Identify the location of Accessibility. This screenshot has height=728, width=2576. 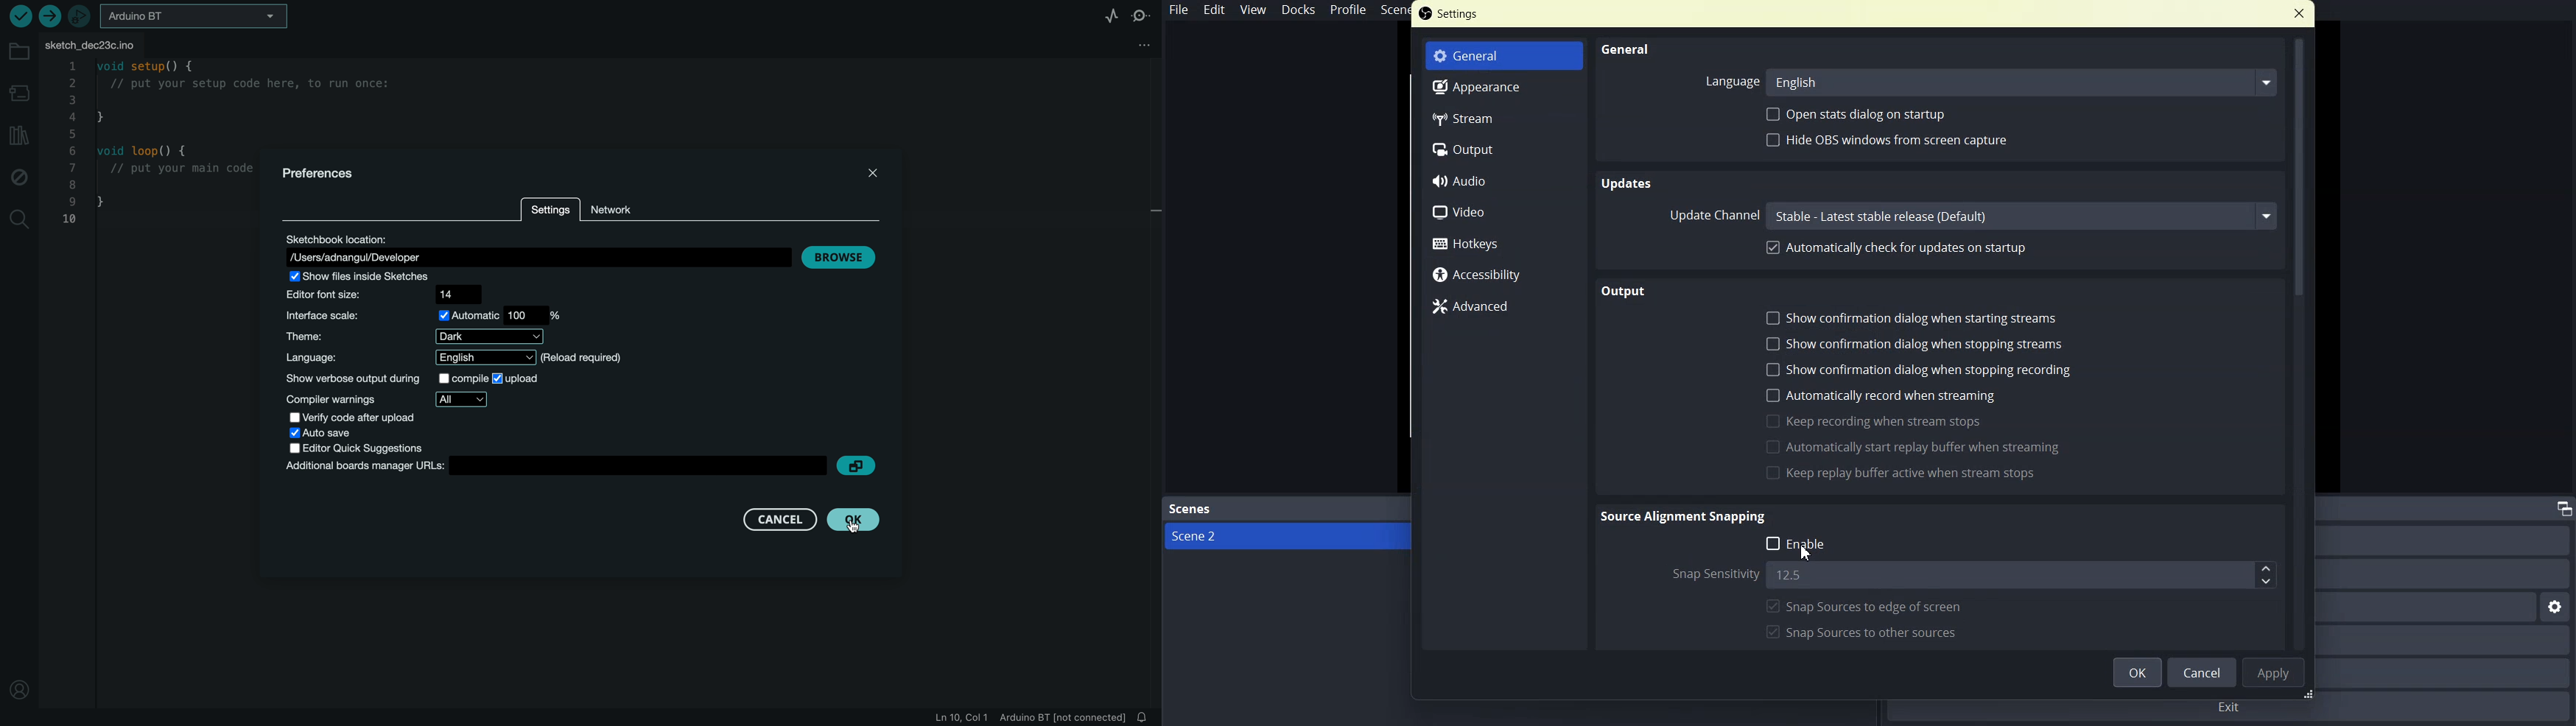
(1504, 272).